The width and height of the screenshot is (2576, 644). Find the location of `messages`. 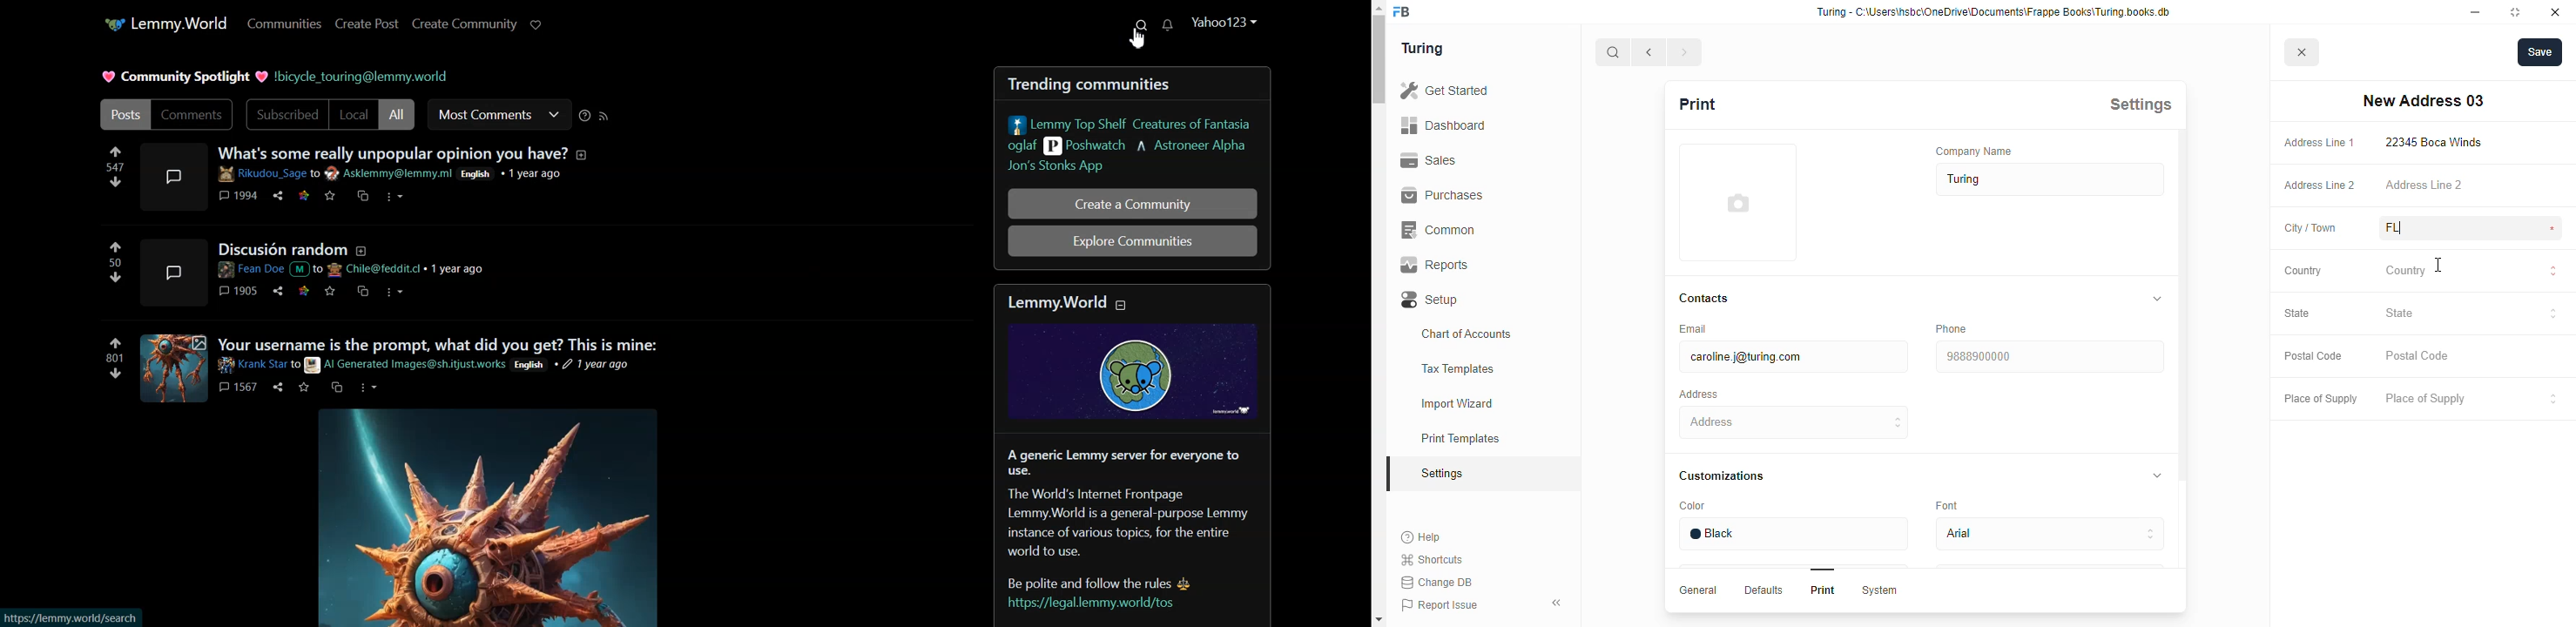

messages is located at coordinates (363, 291).